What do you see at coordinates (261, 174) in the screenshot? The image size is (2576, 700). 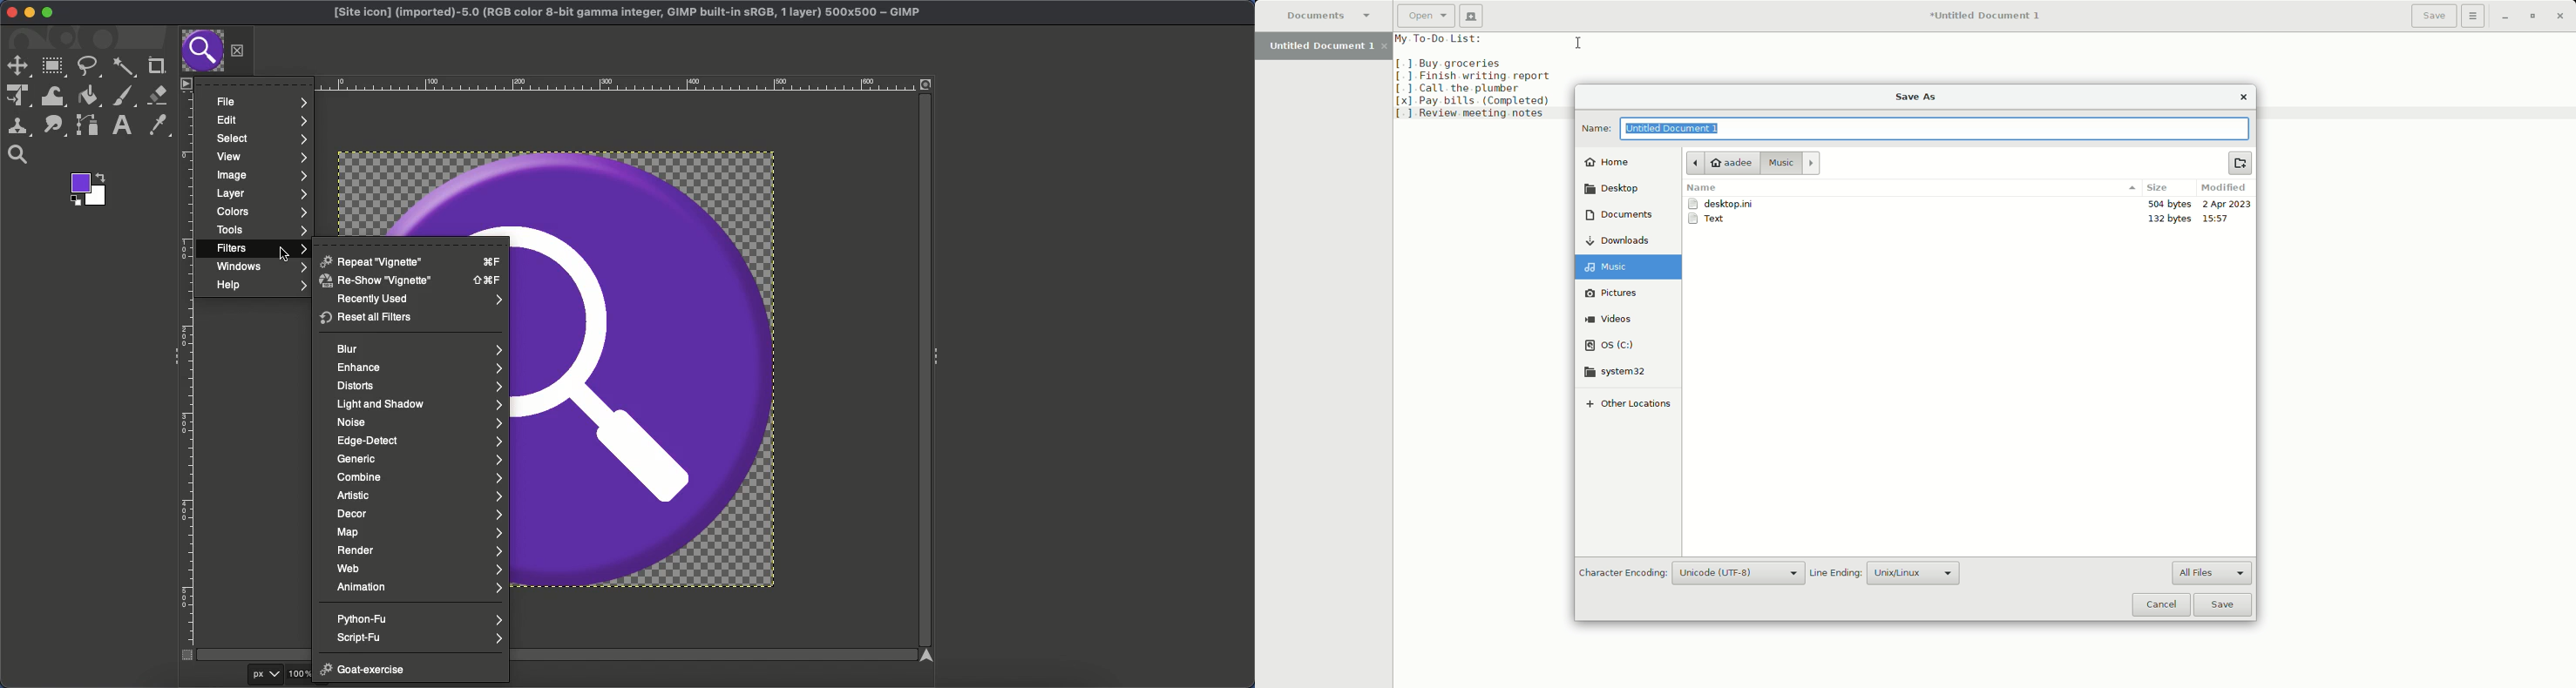 I see `Image` at bounding box center [261, 174].